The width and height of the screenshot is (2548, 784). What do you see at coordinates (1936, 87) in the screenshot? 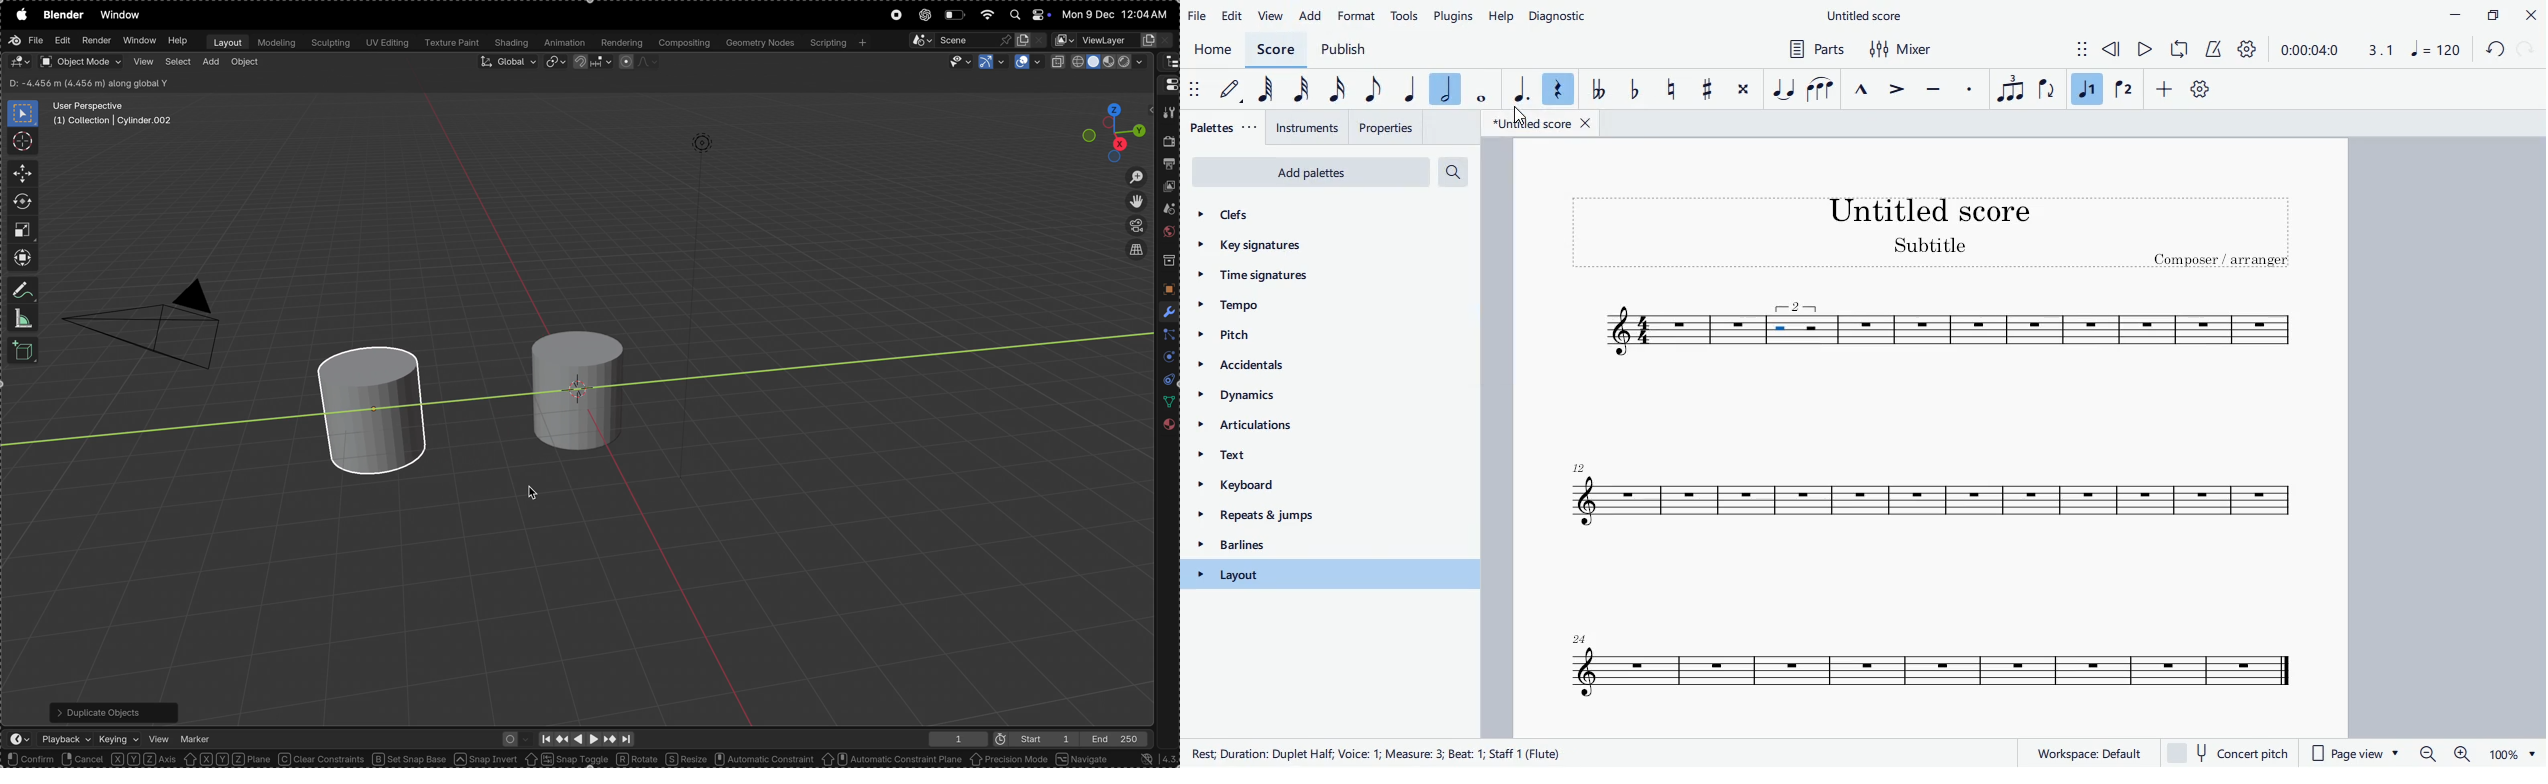
I see `tenuto` at bounding box center [1936, 87].